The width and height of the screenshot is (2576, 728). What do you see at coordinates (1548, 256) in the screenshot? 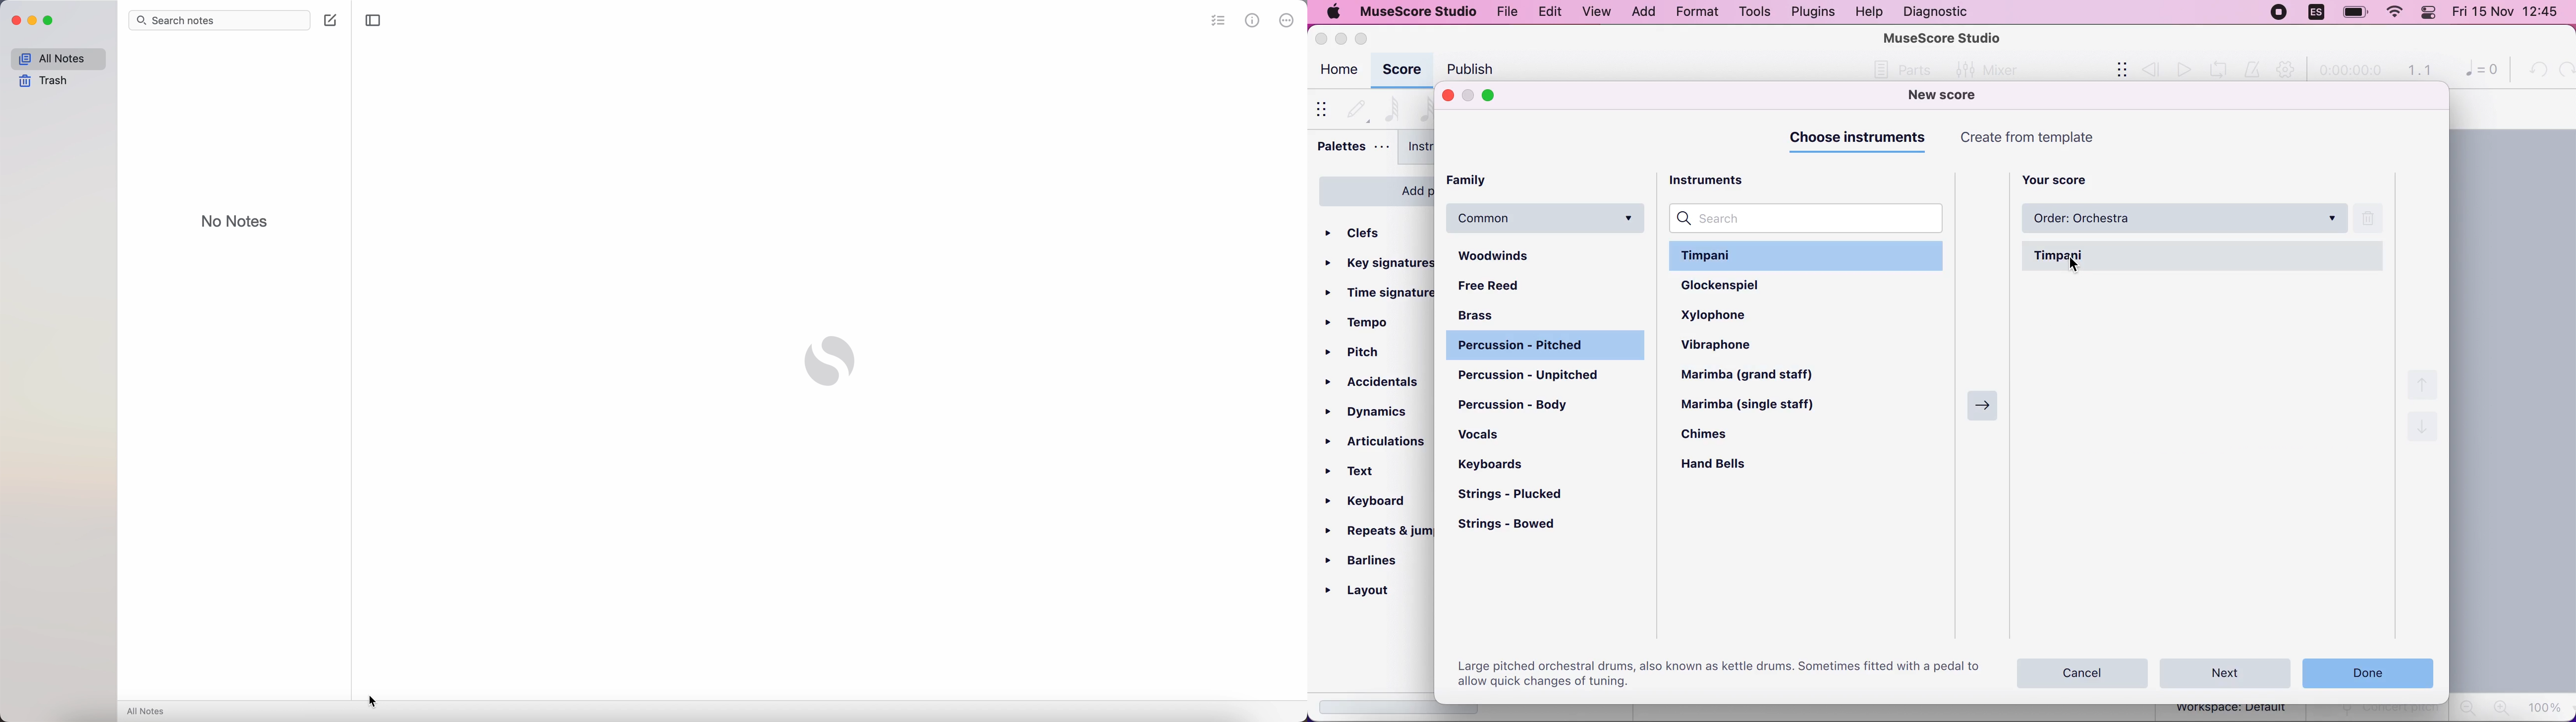
I see `woodwinds` at bounding box center [1548, 256].